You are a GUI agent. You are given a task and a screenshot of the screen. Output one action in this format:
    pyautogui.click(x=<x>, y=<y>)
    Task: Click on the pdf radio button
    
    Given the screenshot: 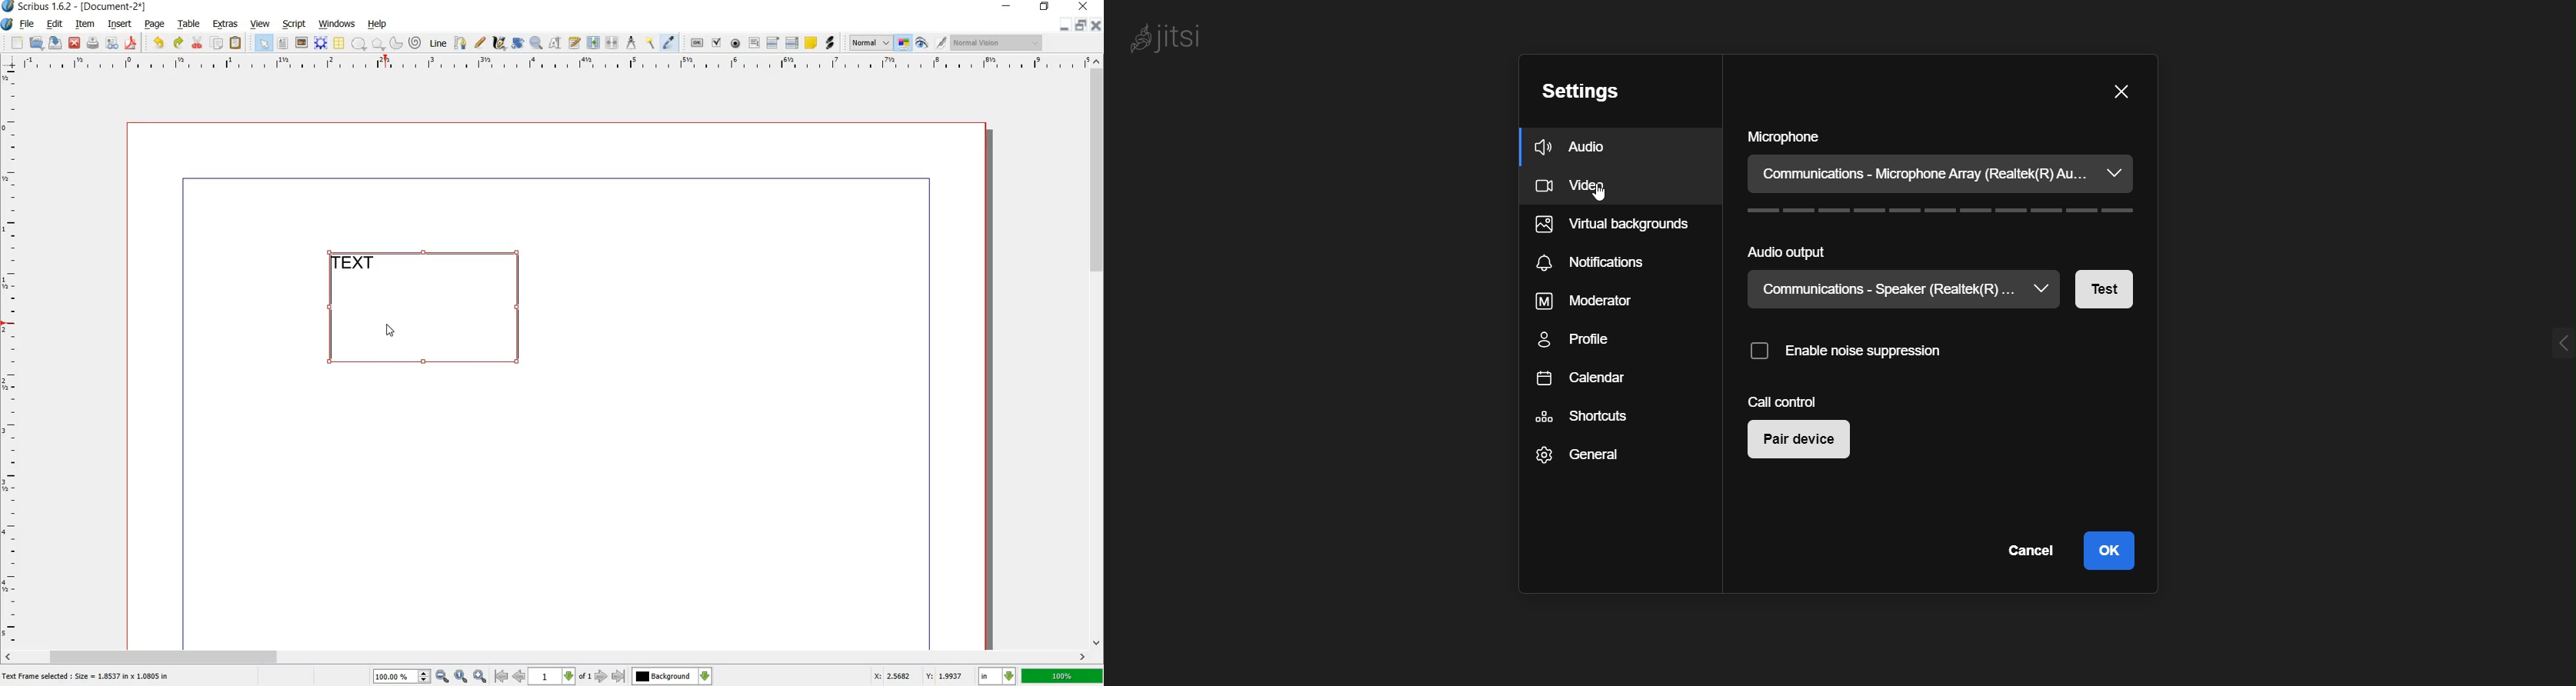 What is the action you would take?
    pyautogui.click(x=736, y=43)
    